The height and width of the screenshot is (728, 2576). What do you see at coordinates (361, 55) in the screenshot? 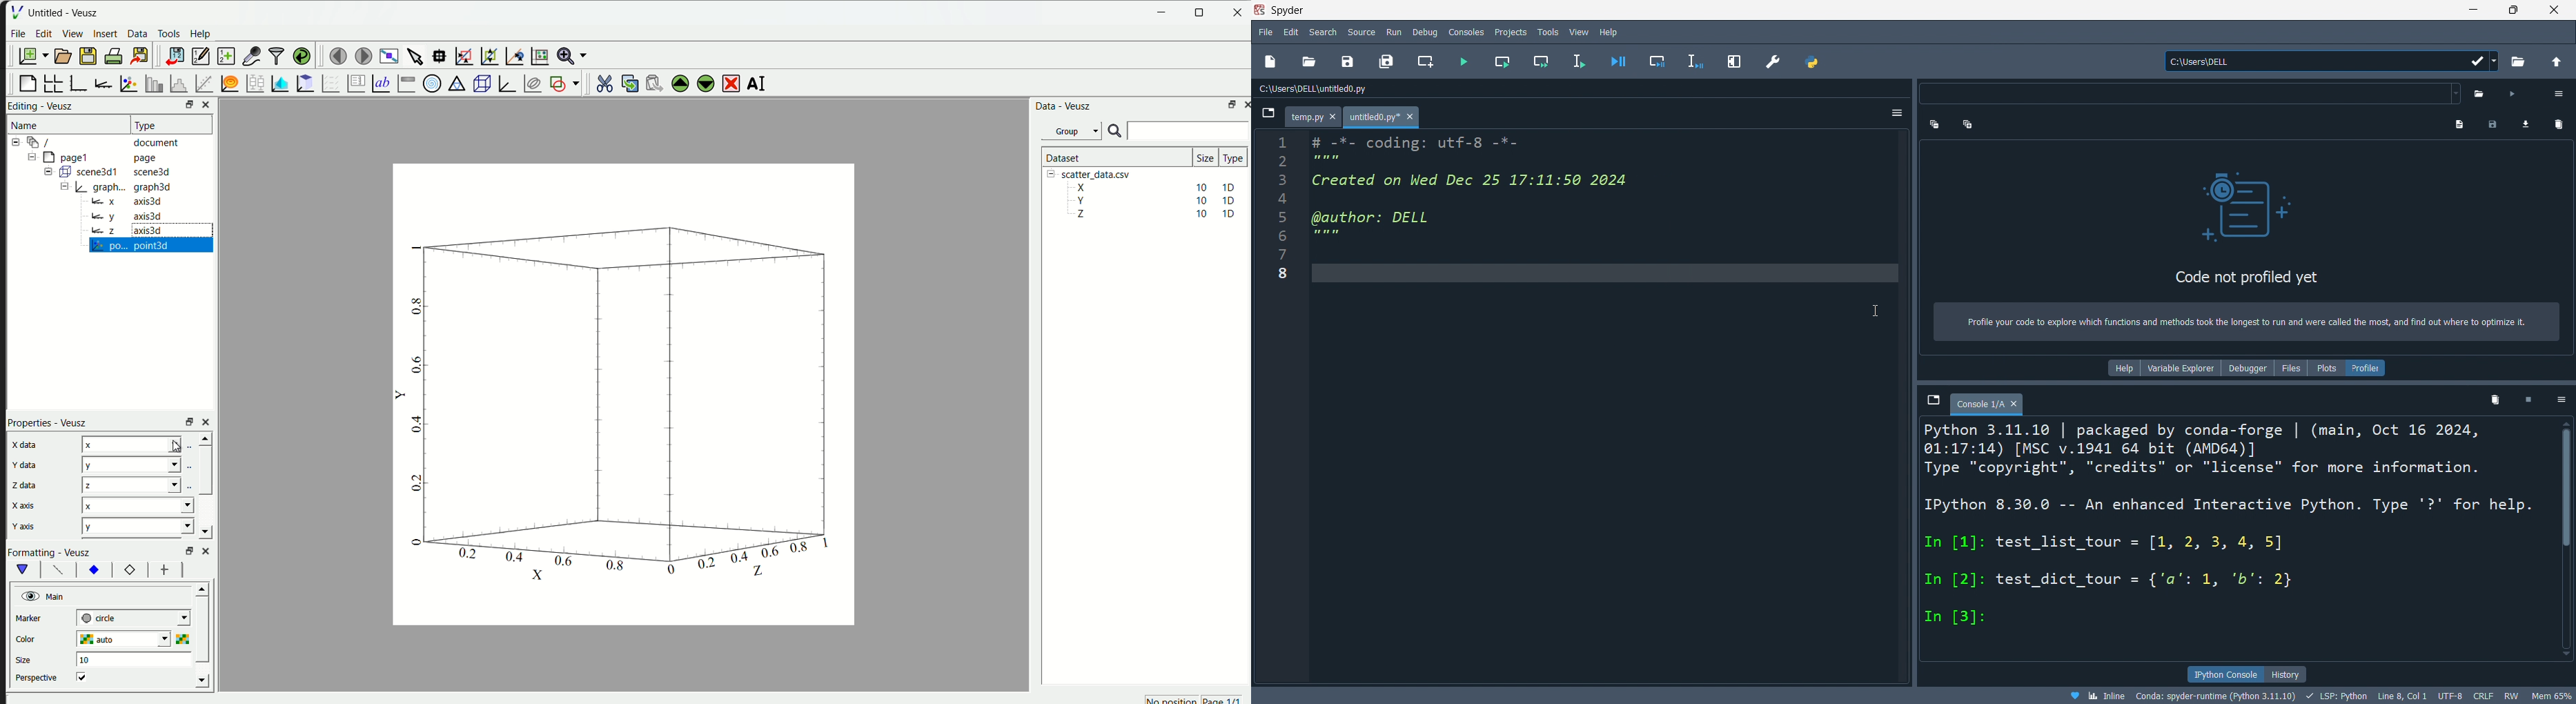
I see `move to the next page` at bounding box center [361, 55].